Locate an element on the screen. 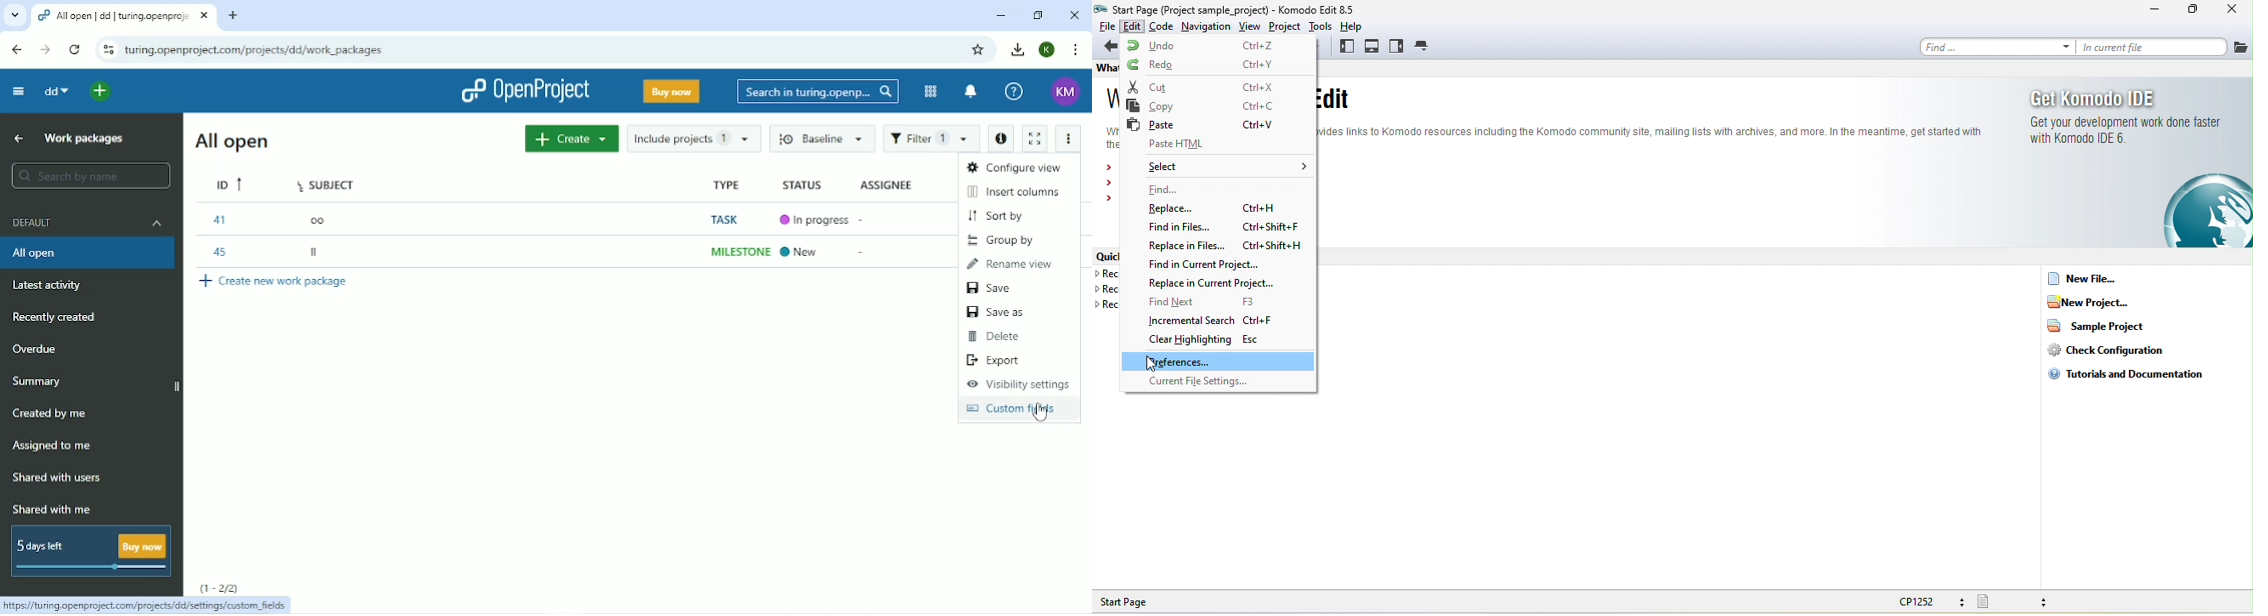 The height and width of the screenshot is (616, 2268). New tab is located at coordinates (235, 16).